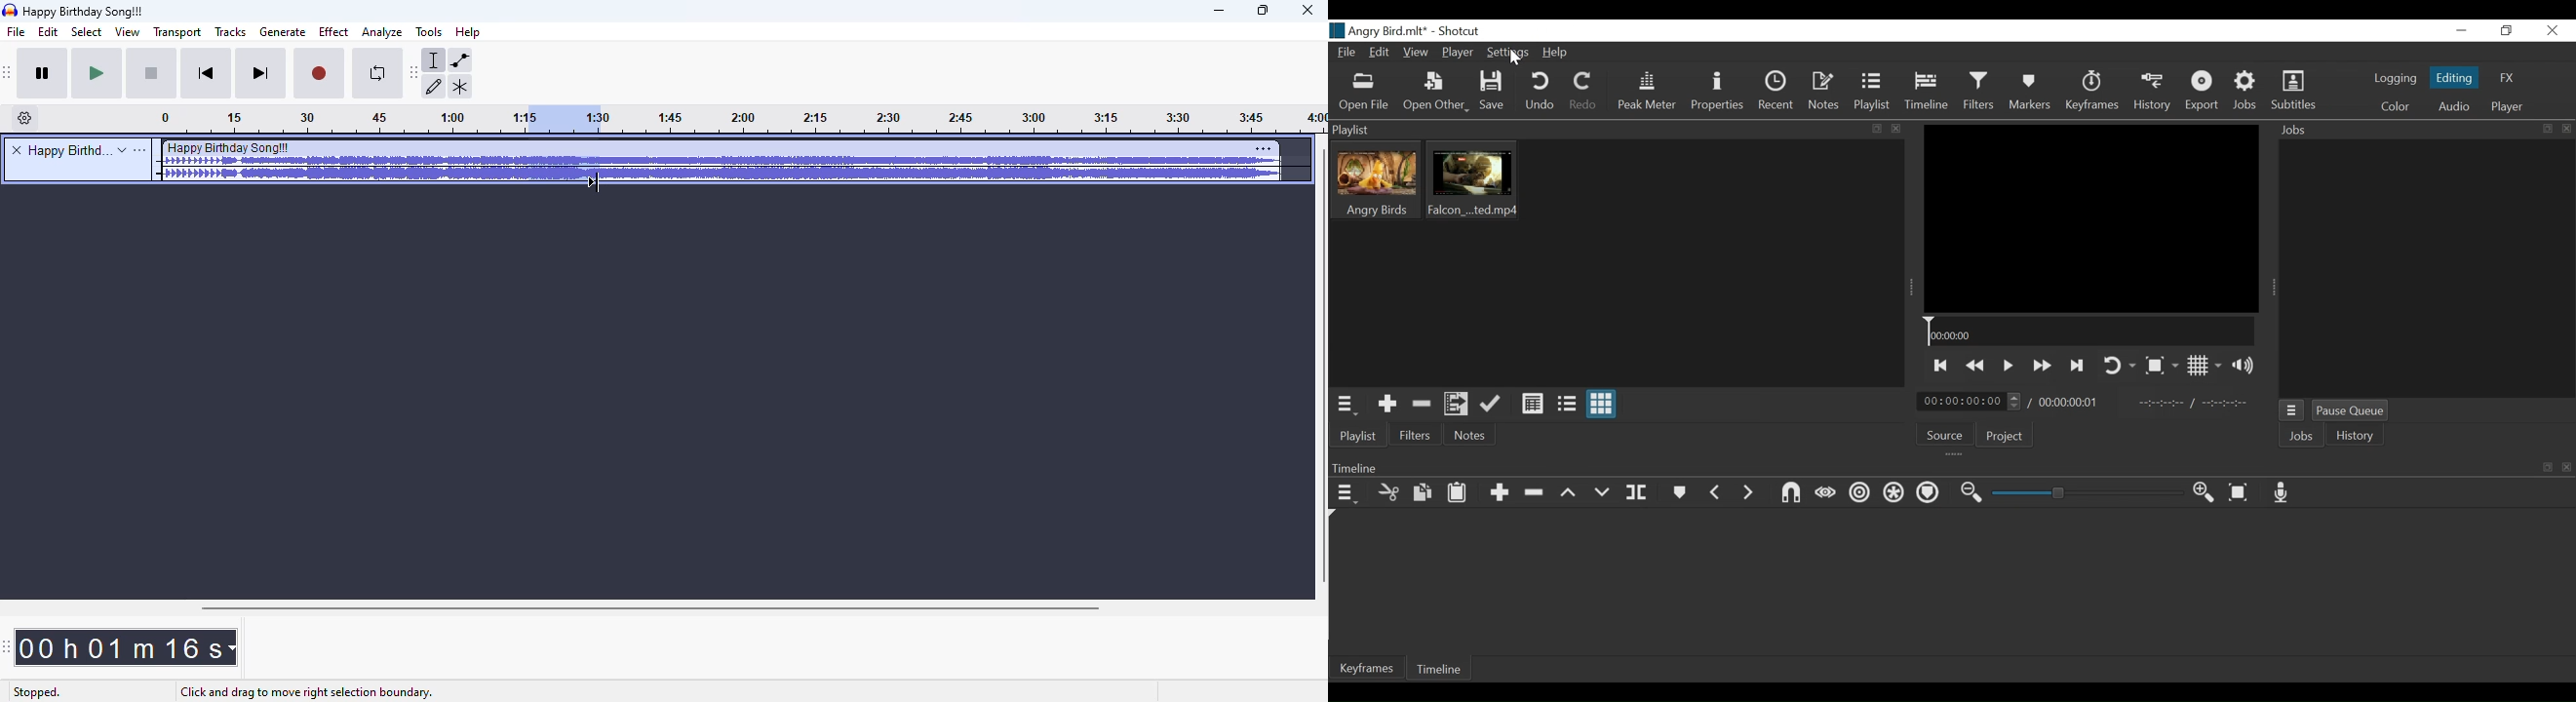 Image resolution: width=2576 pixels, height=728 pixels. What do you see at coordinates (337, 120) in the screenshot?
I see `Timeline` at bounding box center [337, 120].